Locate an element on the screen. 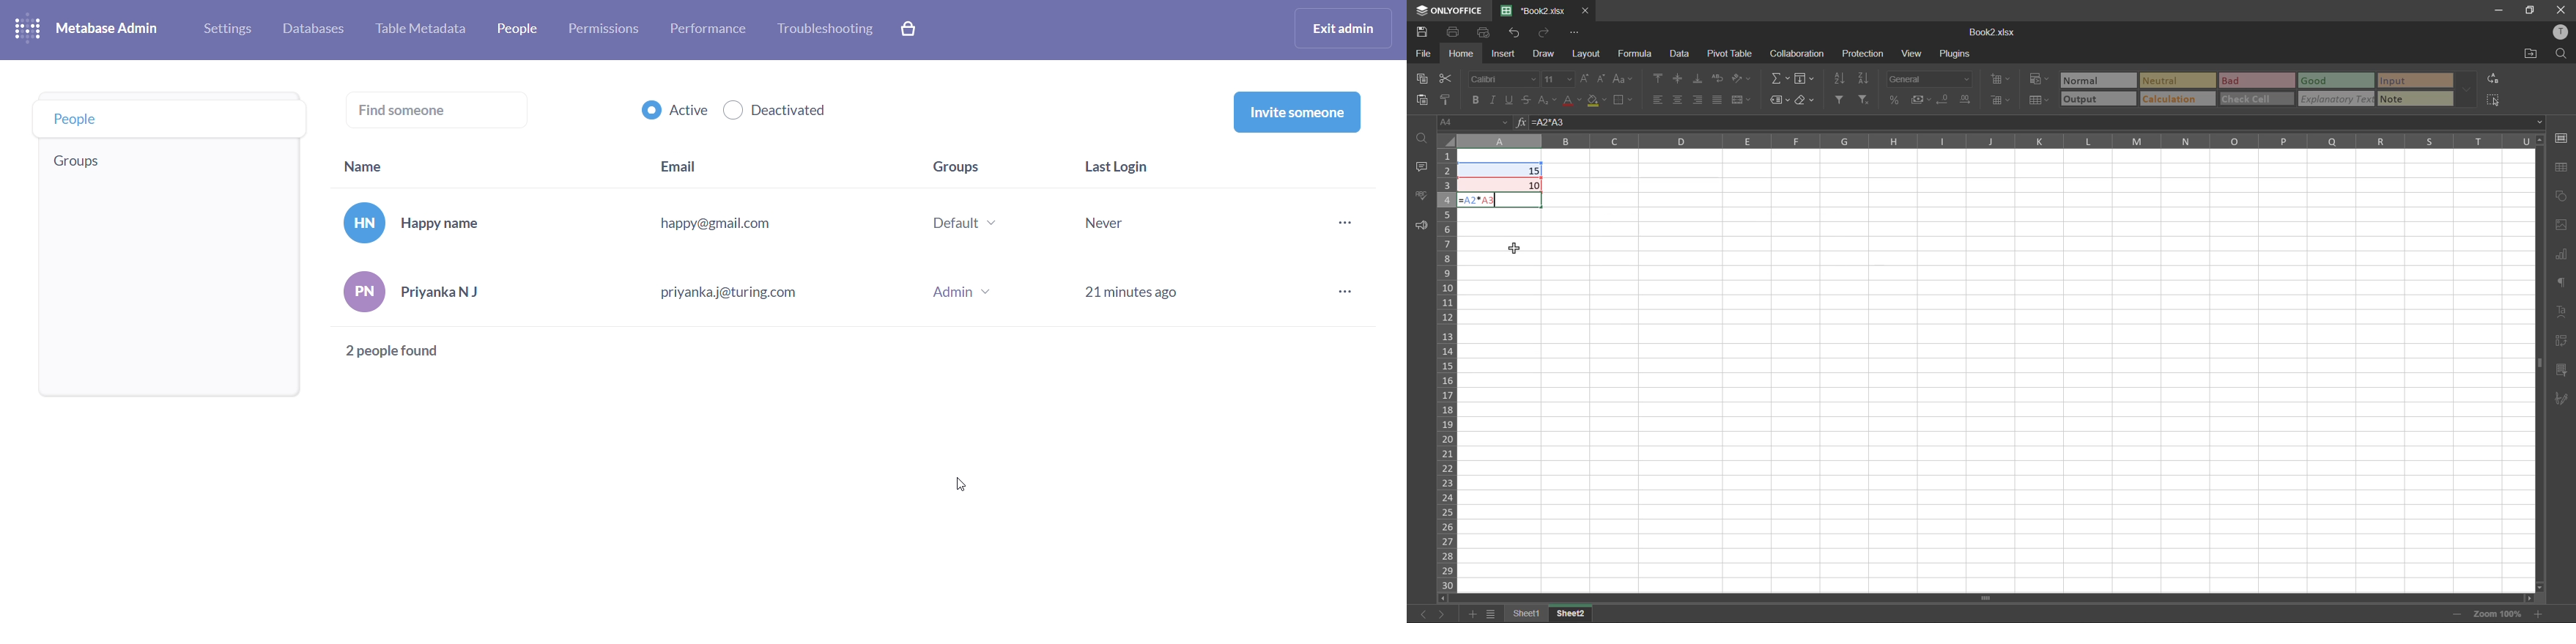  exit admin is located at coordinates (1346, 28).